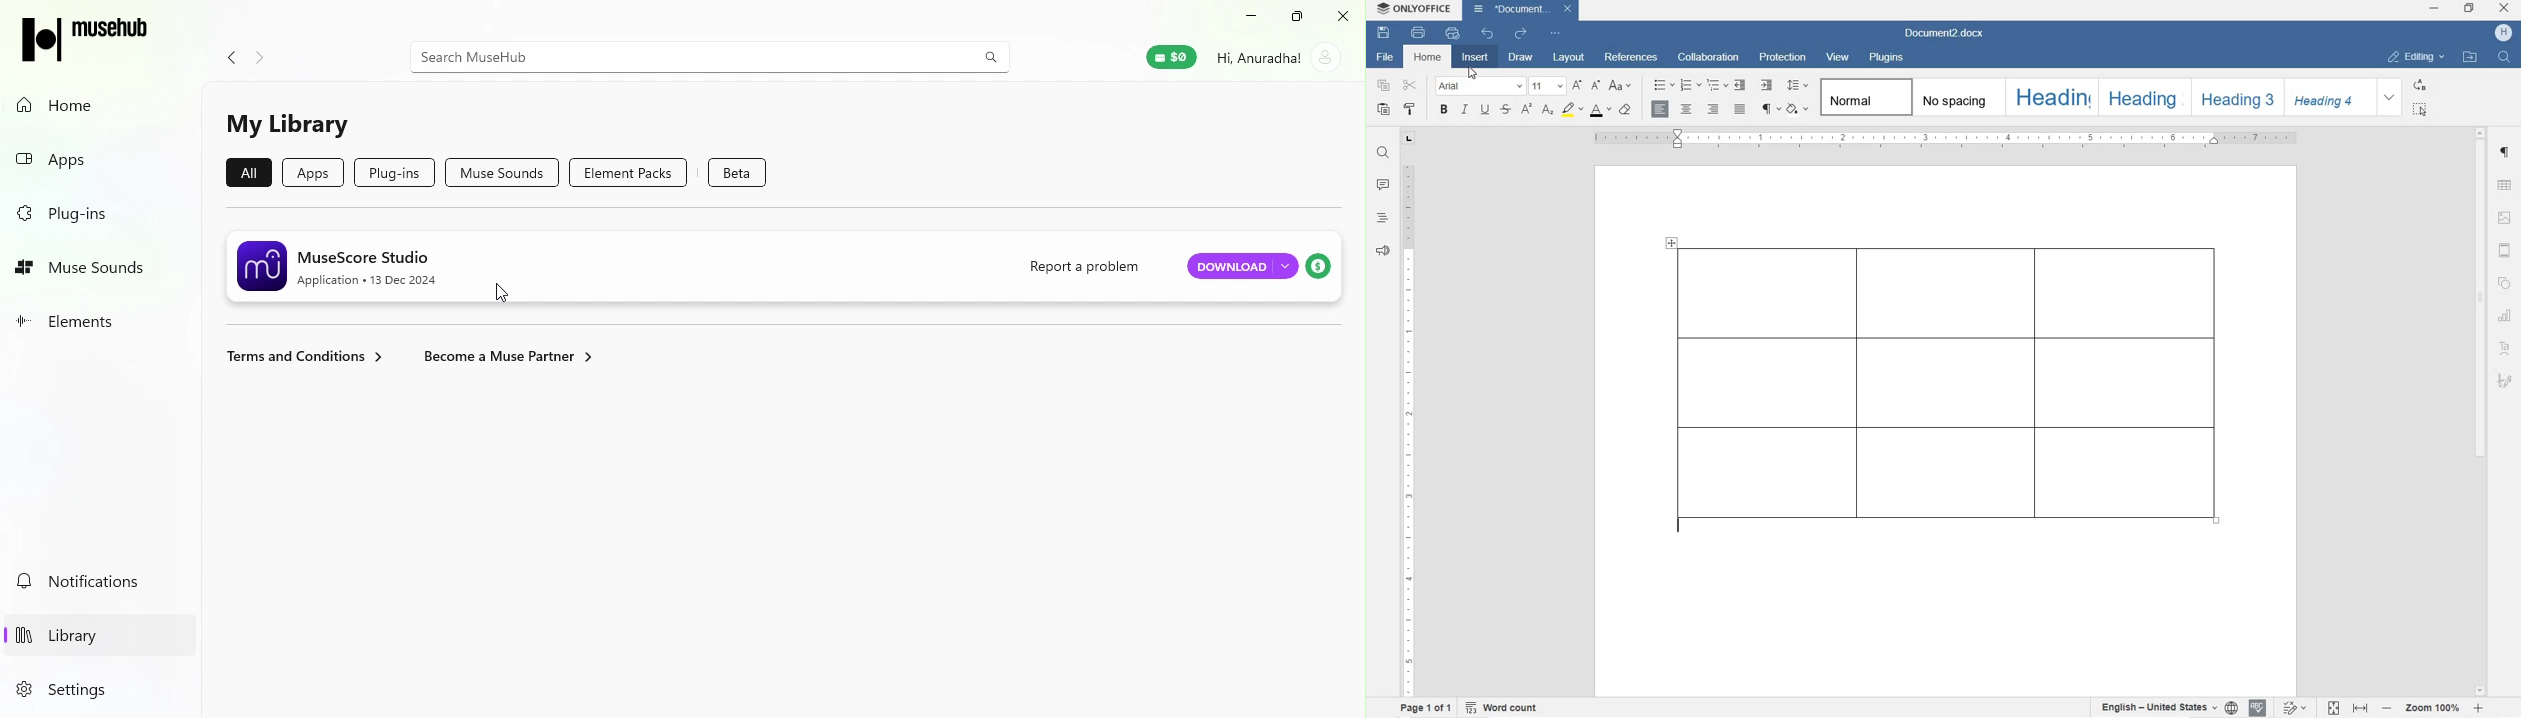  I want to click on MuseScore studio app, so click(617, 263).